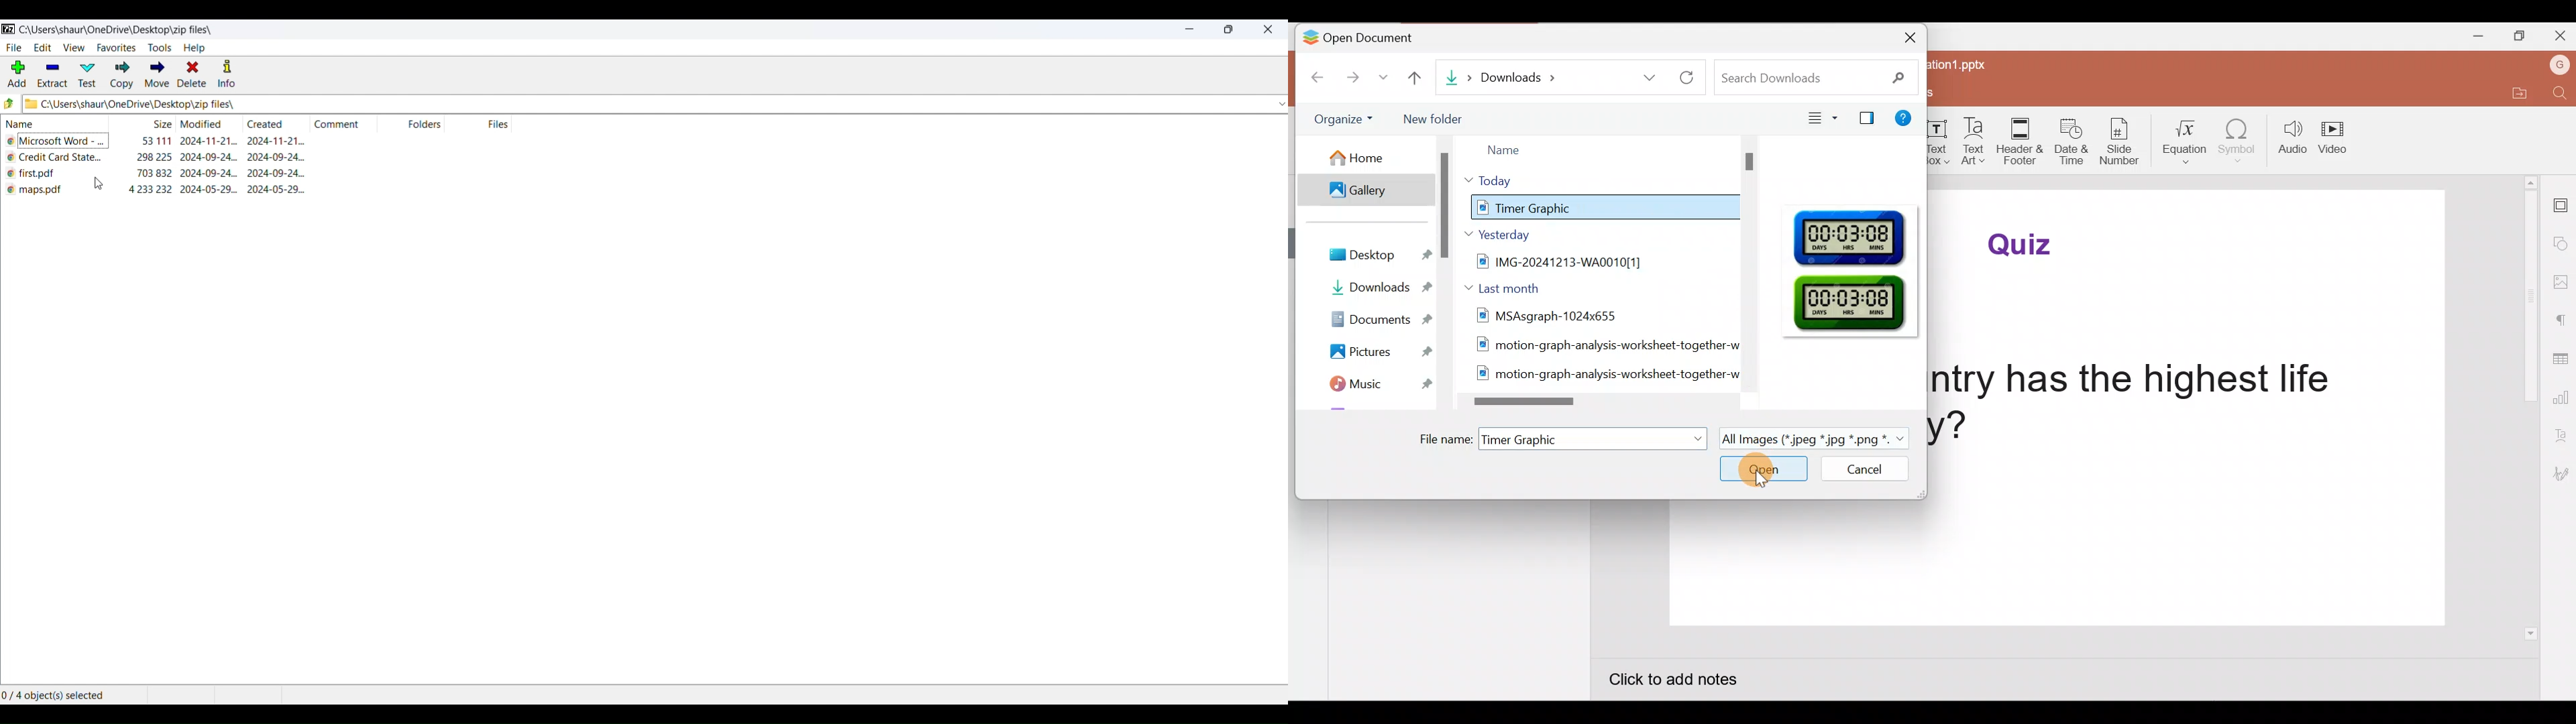 This screenshot has height=728, width=2576. I want to click on Table settings, so click(2560, 361).